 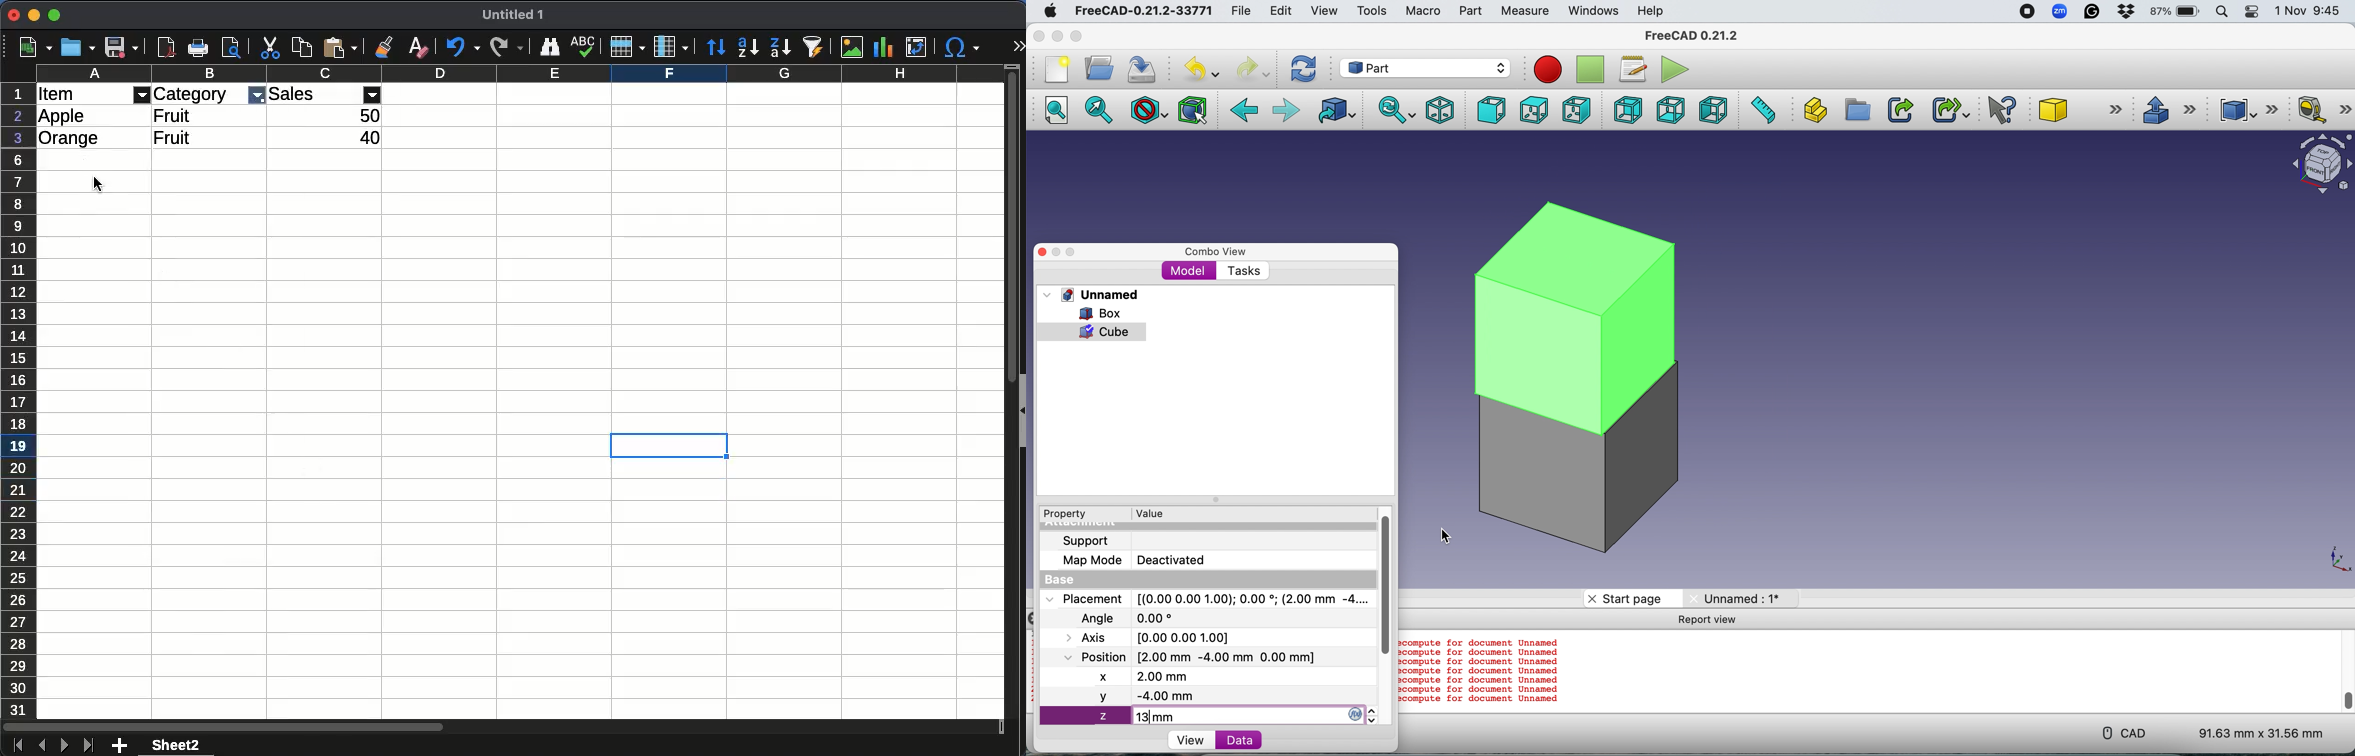 What do you see at coordinates (1072, 252) in the screenshot?
I see `Maximise` at bounding box center [1072, 252].